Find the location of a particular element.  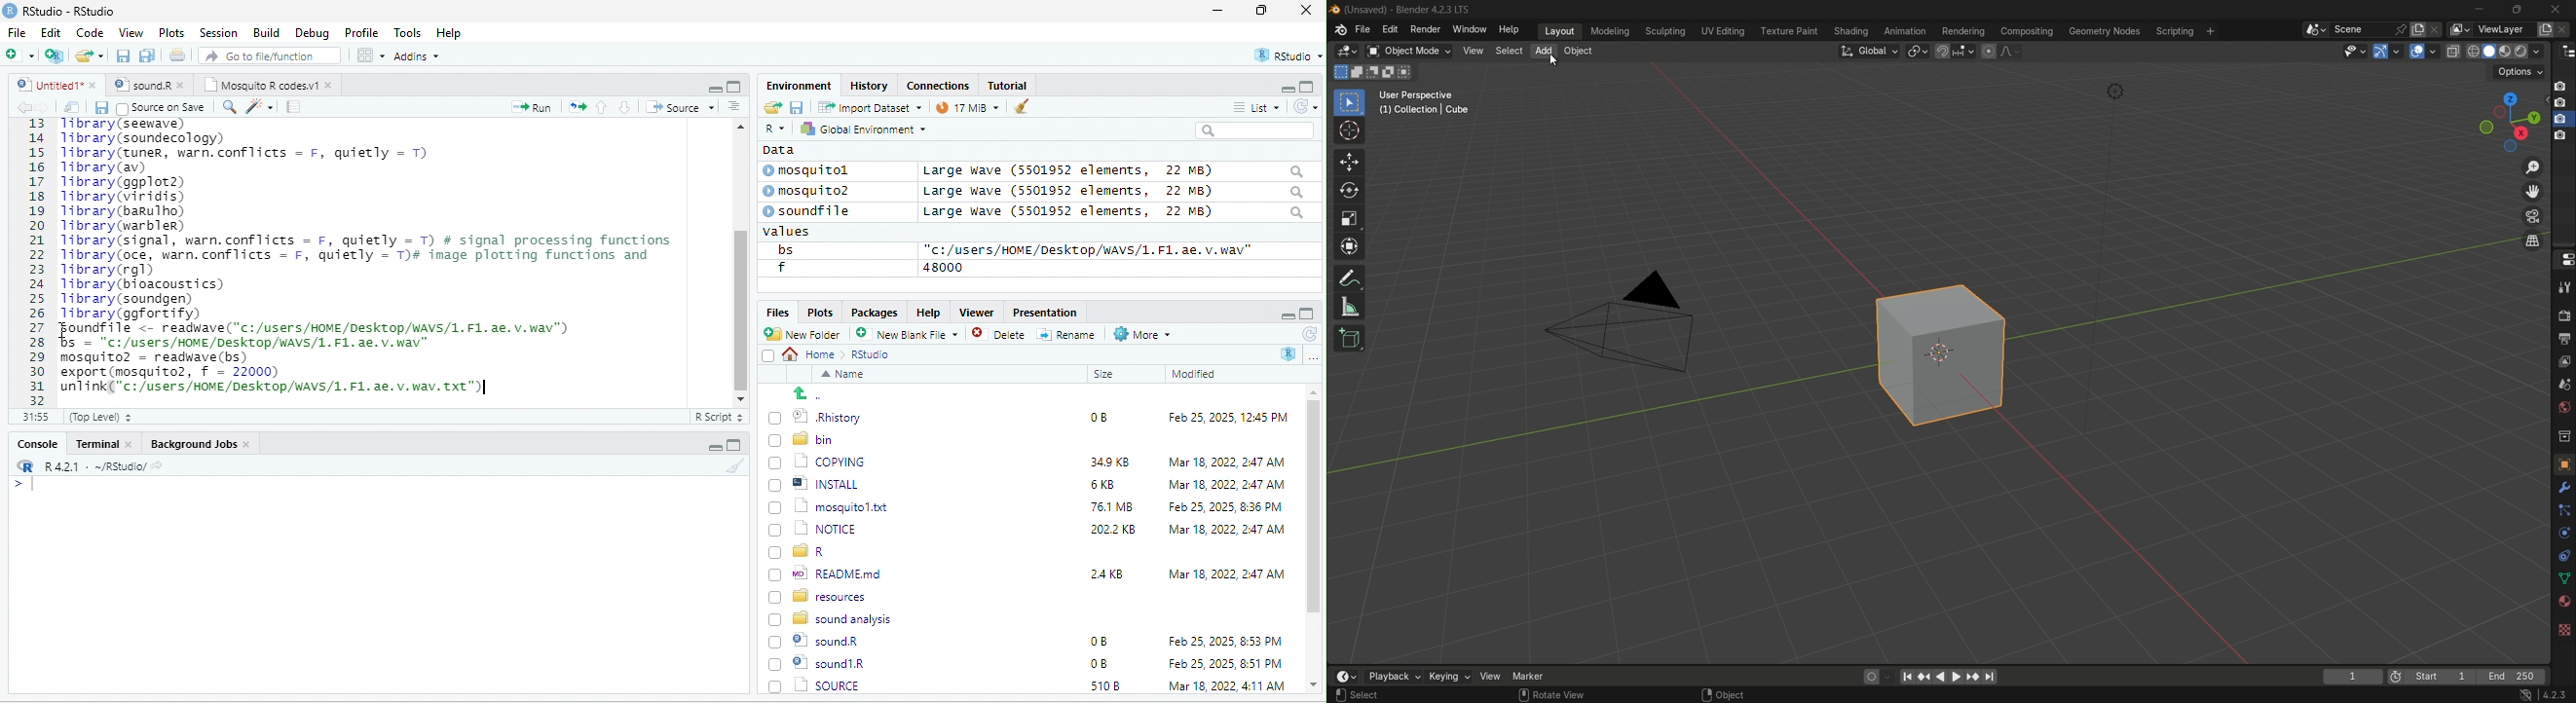

’ New blank File is located at coordinates (913, 337).